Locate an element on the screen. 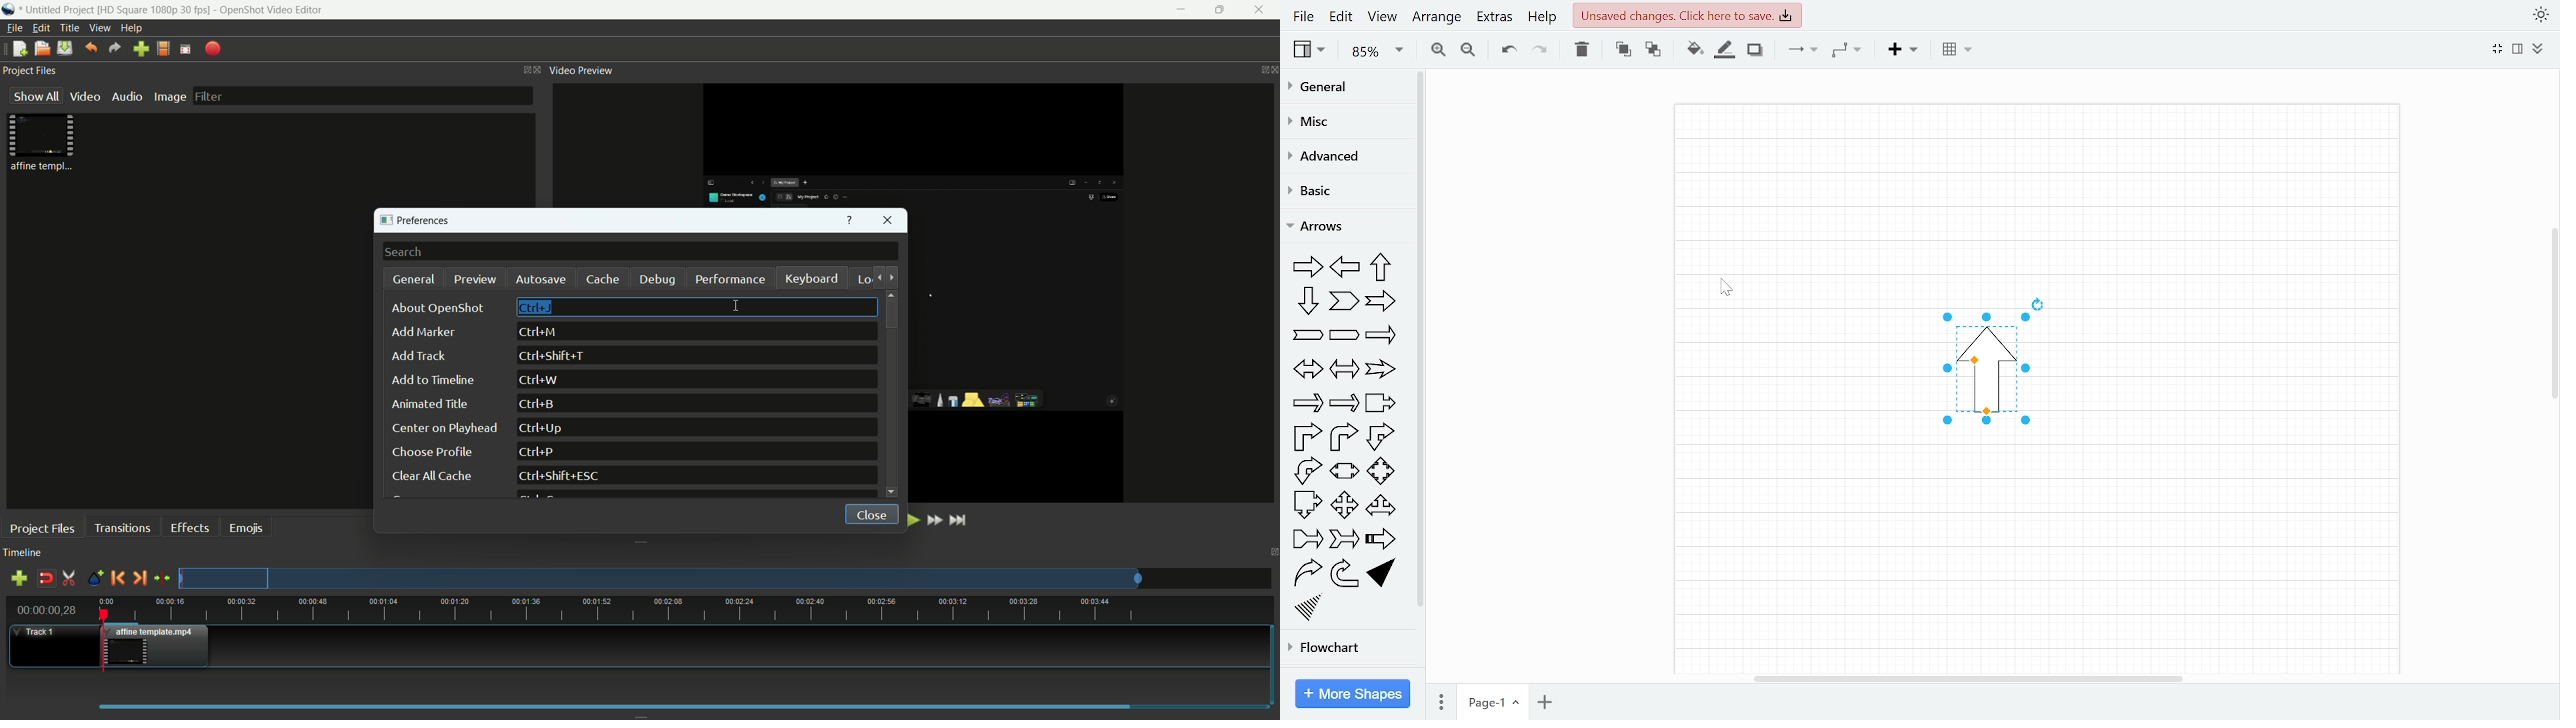 This screenshot has width=2576, height=728. Extras is located at coordinates (1494, 16).